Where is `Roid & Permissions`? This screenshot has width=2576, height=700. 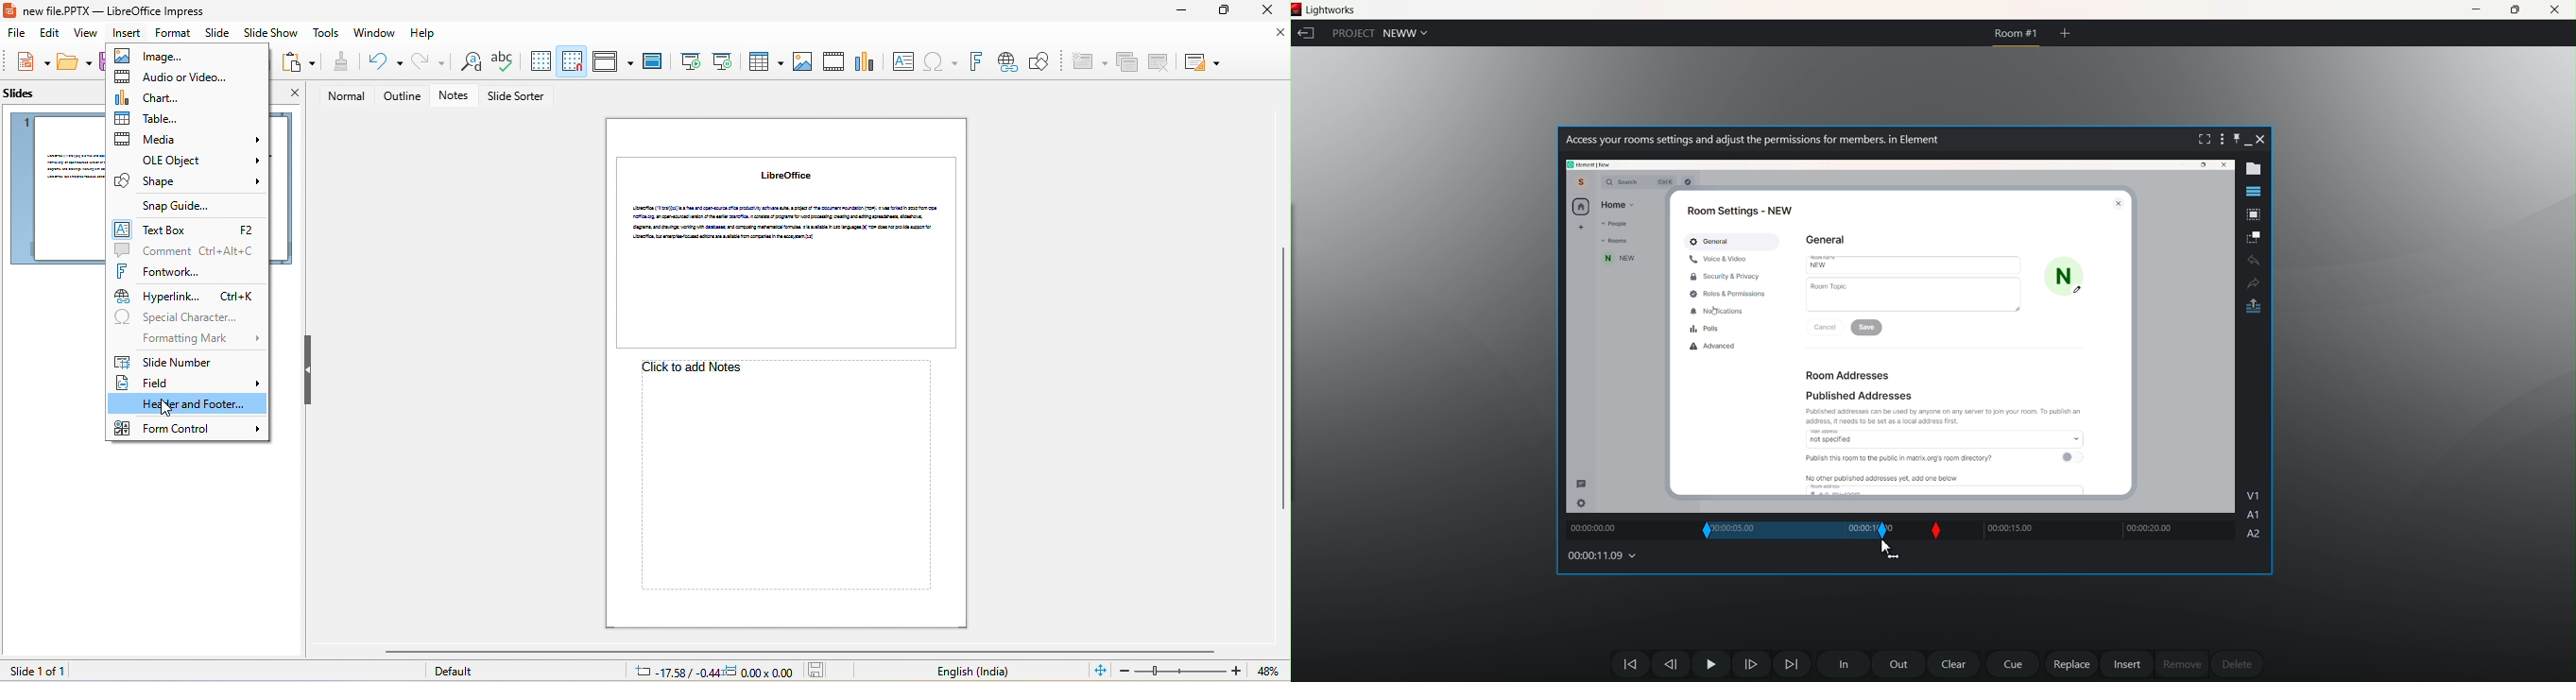 Roid & Permissions is located at coordinates (1730, 293).